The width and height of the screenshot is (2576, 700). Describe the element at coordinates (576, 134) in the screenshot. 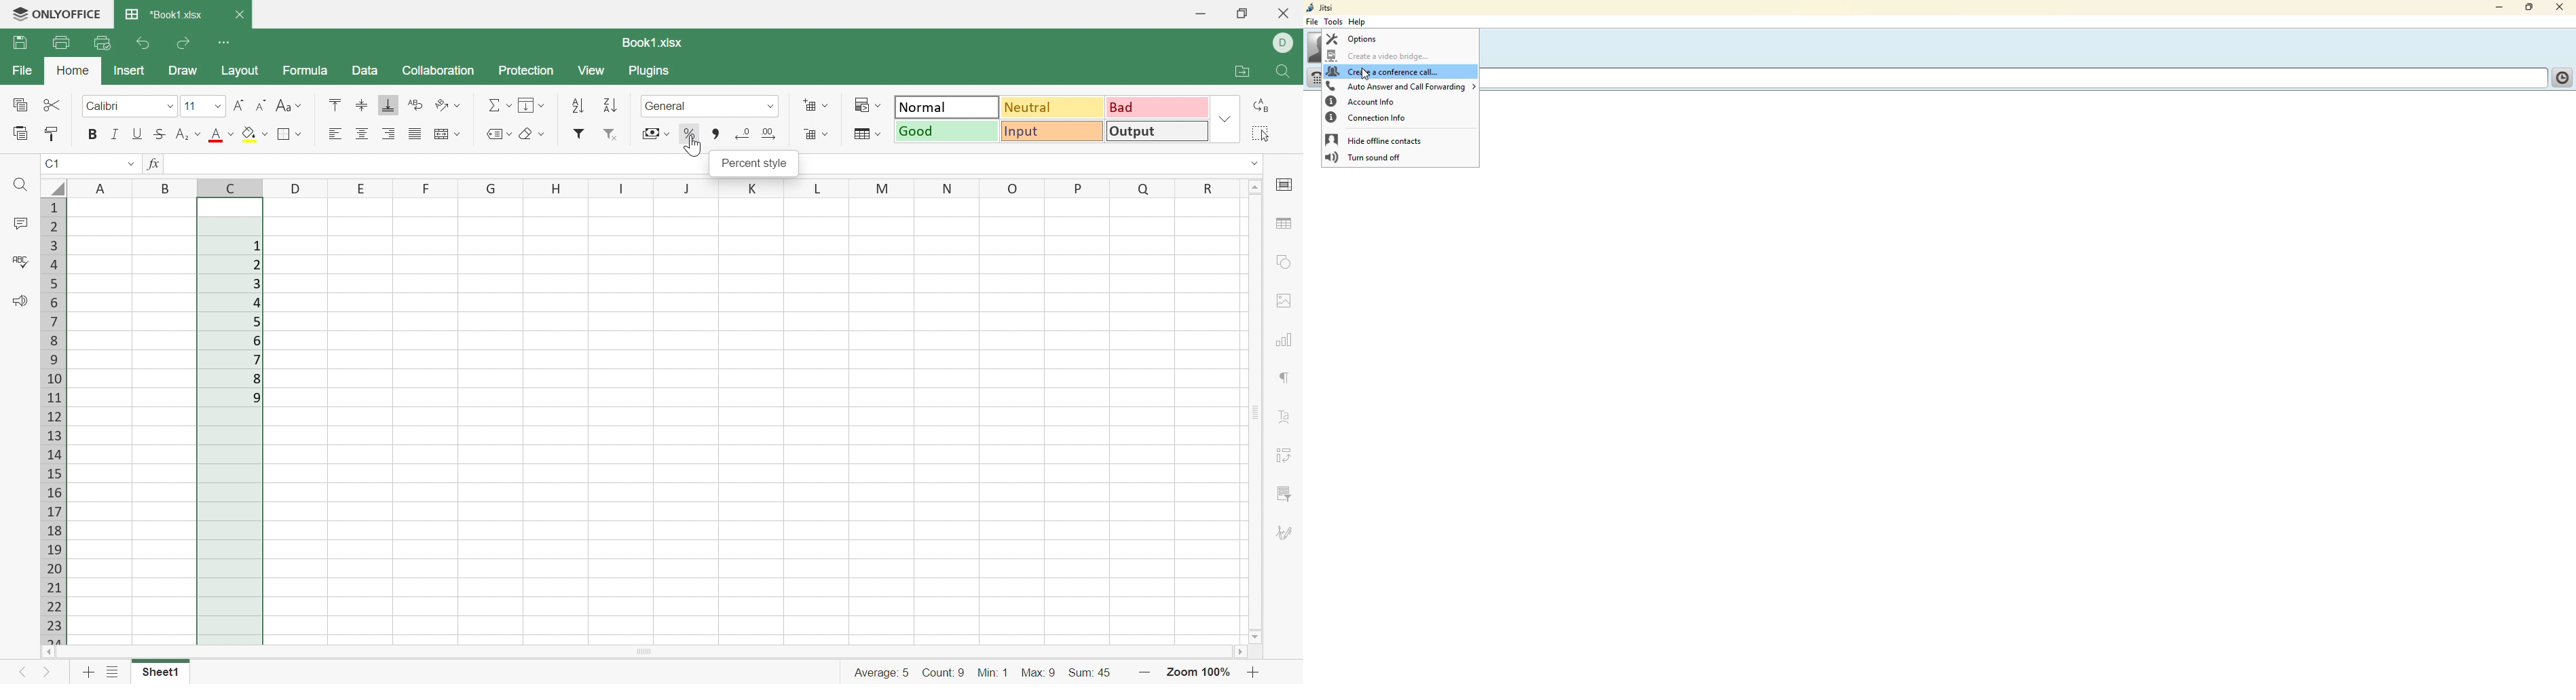

I see `Filter` at that location.